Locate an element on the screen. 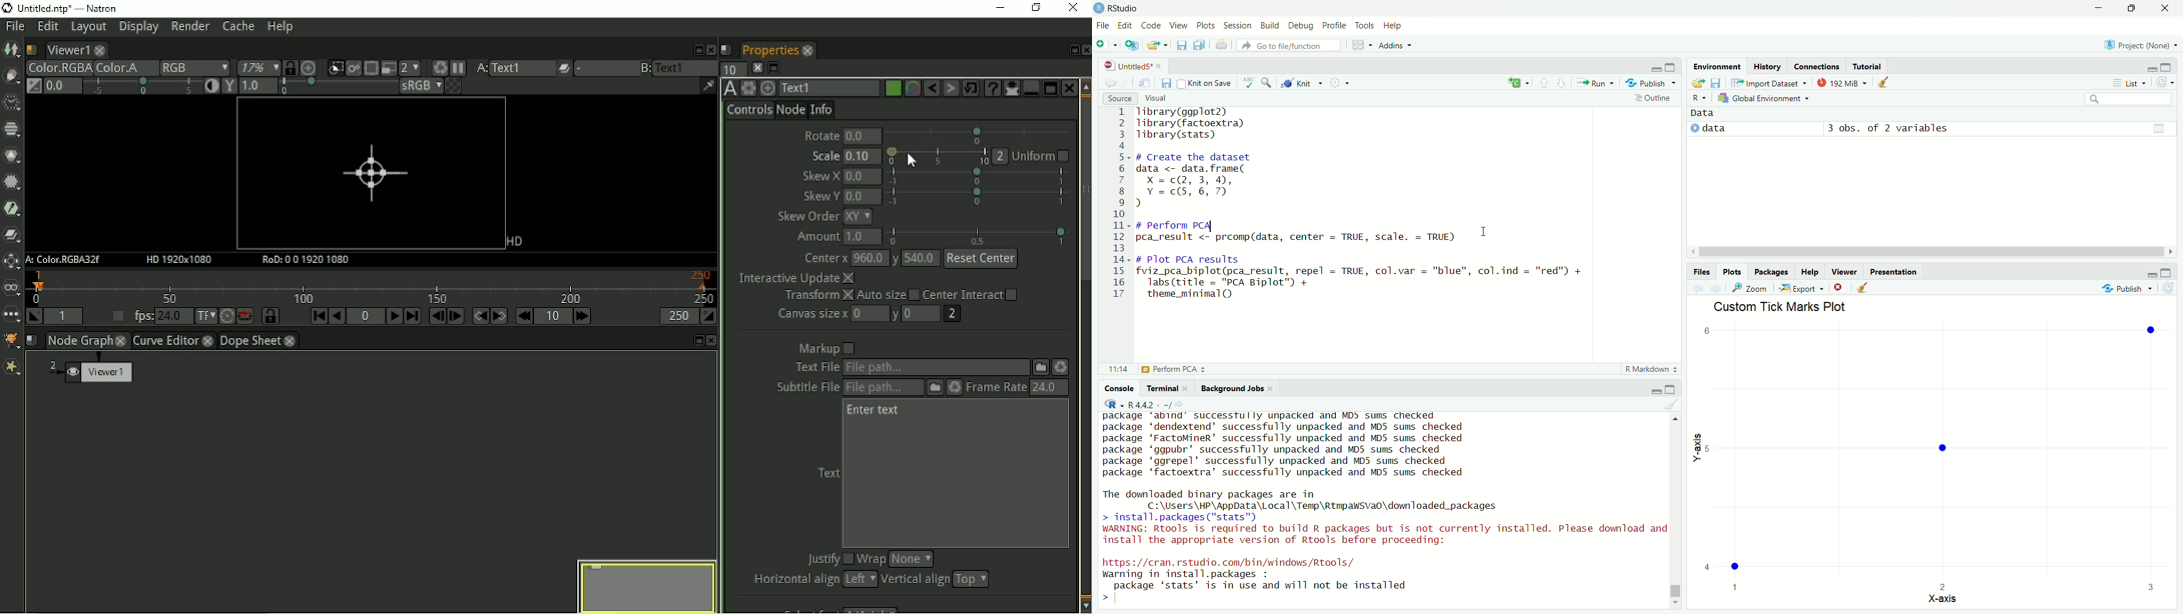  save all open documents is located at coordinates (1201, 45).